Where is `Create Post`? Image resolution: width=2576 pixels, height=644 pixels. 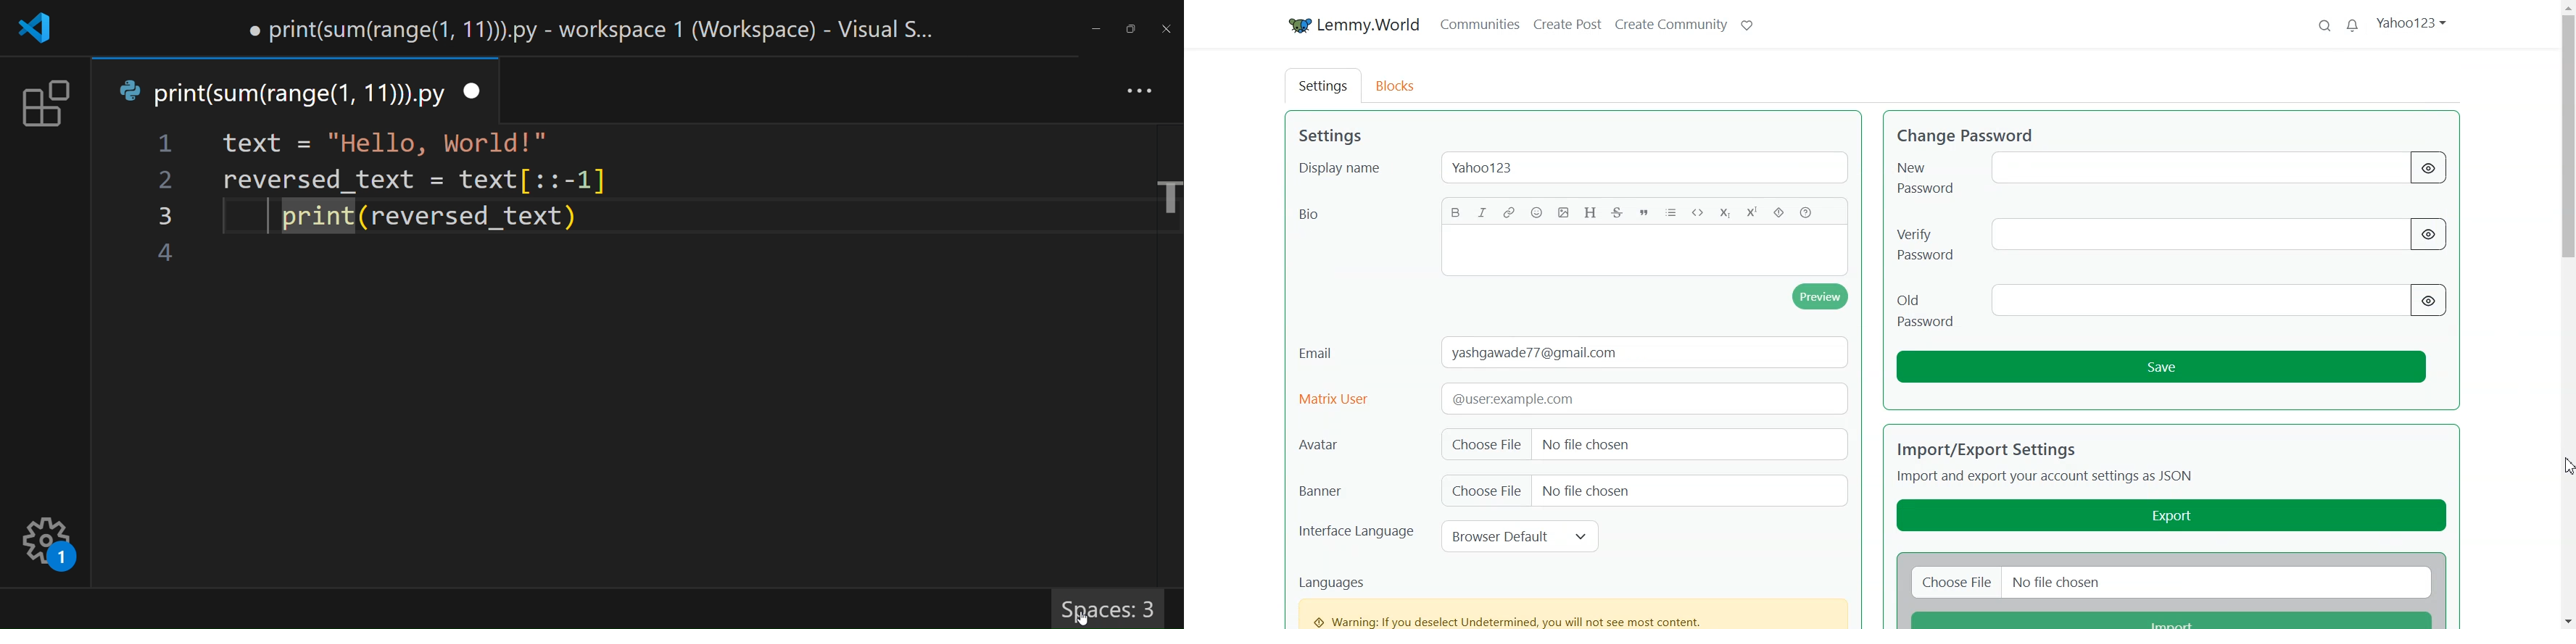
Create Post is located at coordinates (1569, 23).